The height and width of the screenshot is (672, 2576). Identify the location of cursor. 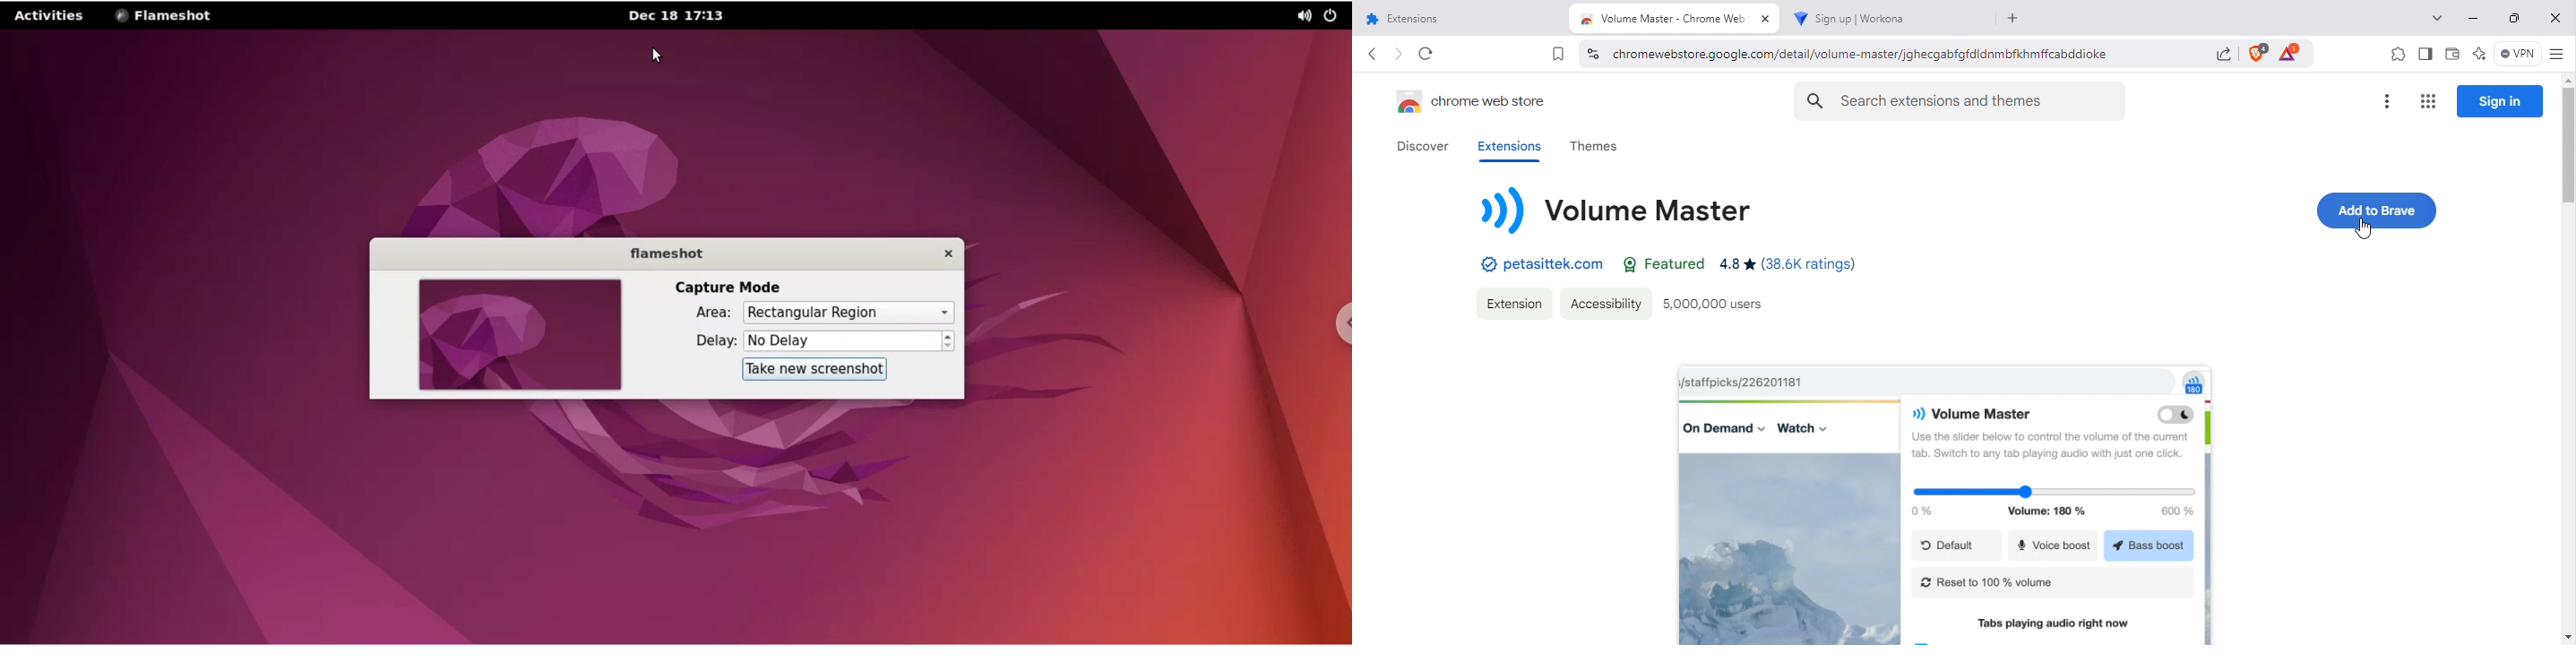
(2365, 228).